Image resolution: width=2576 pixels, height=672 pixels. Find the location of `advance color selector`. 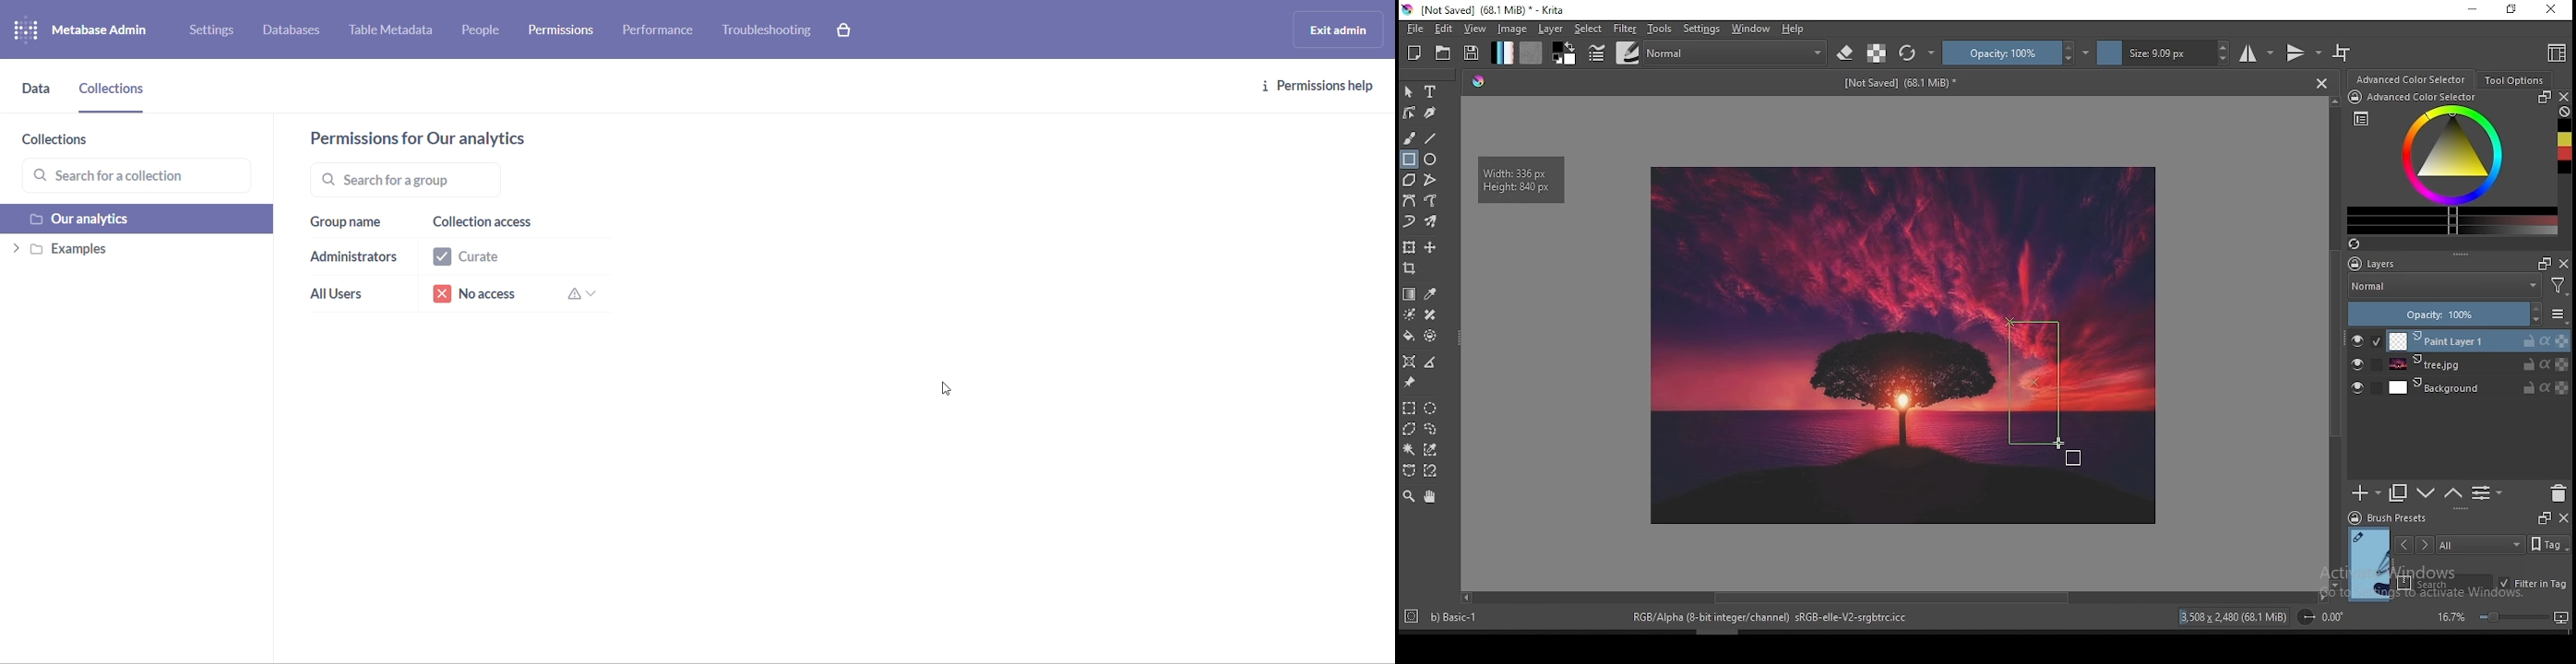

advance color selector is located at coordinates (2409, 79).